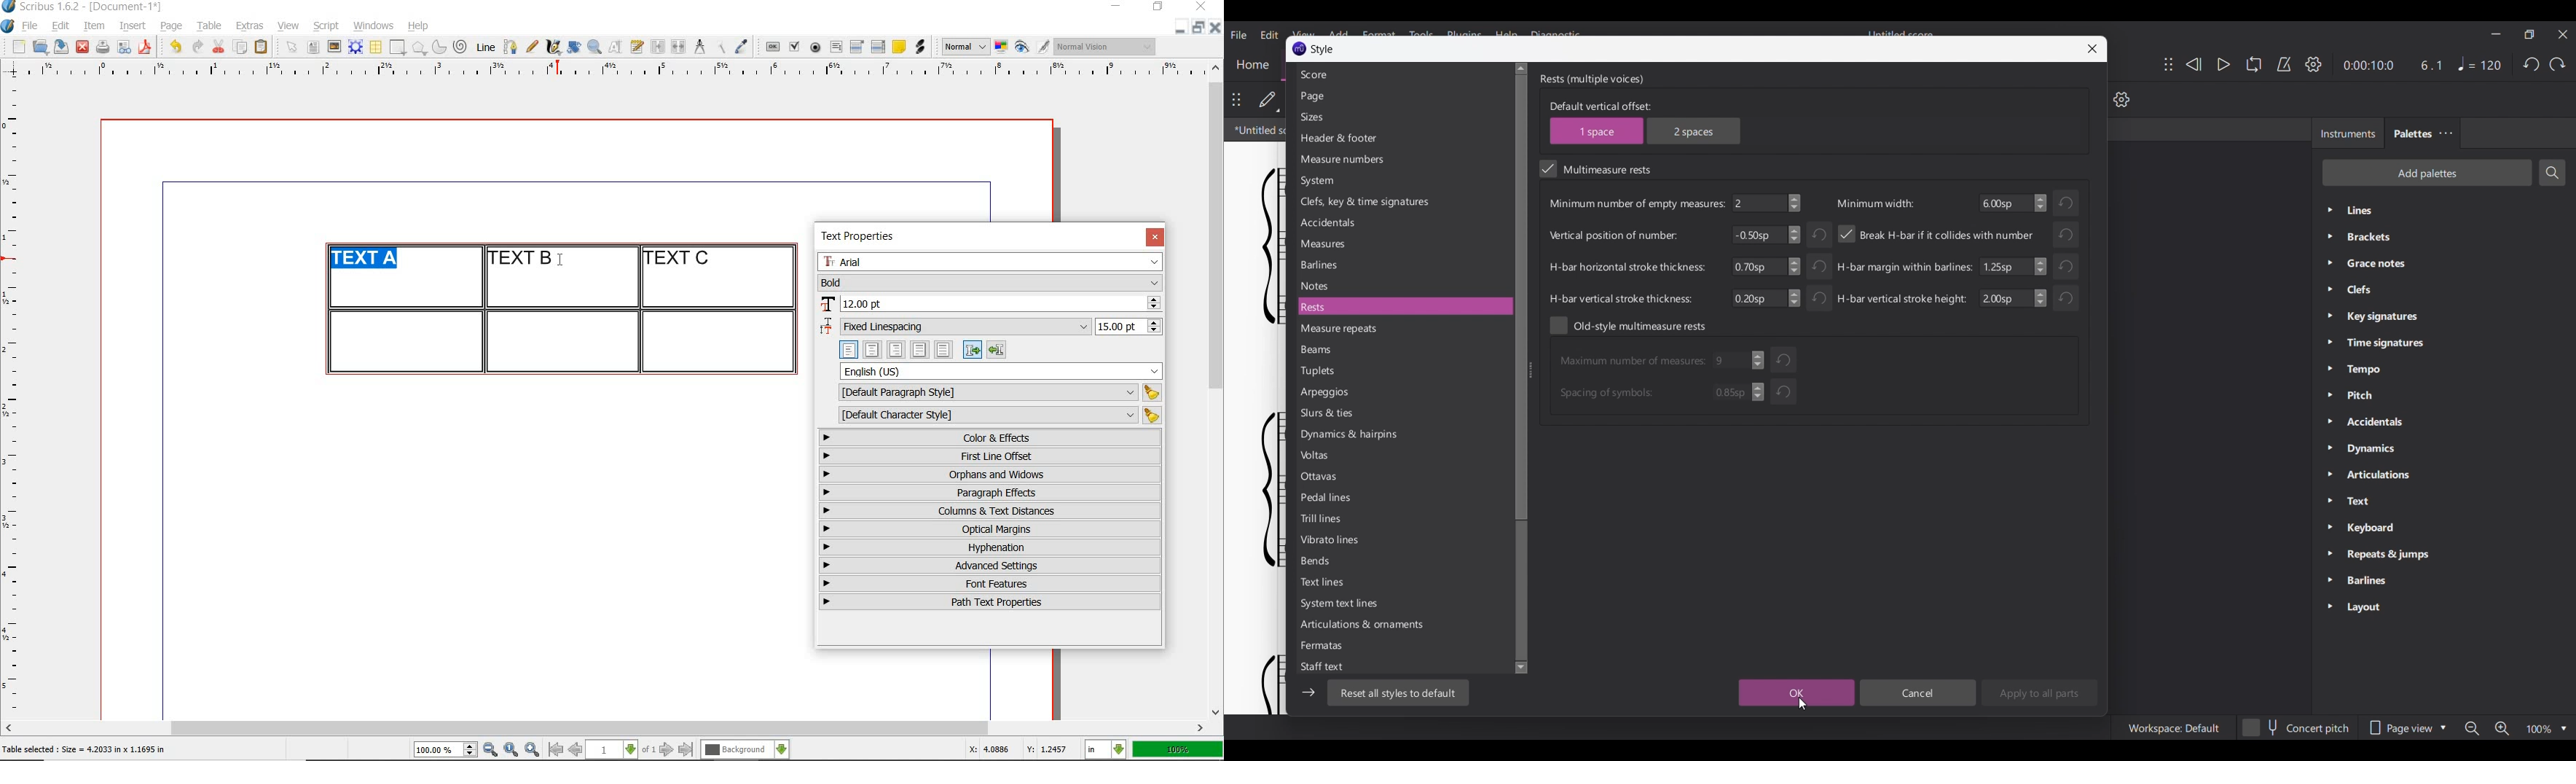  Describe the element at coordinates (210, 26) in the screenshot. I see `table` at that location.